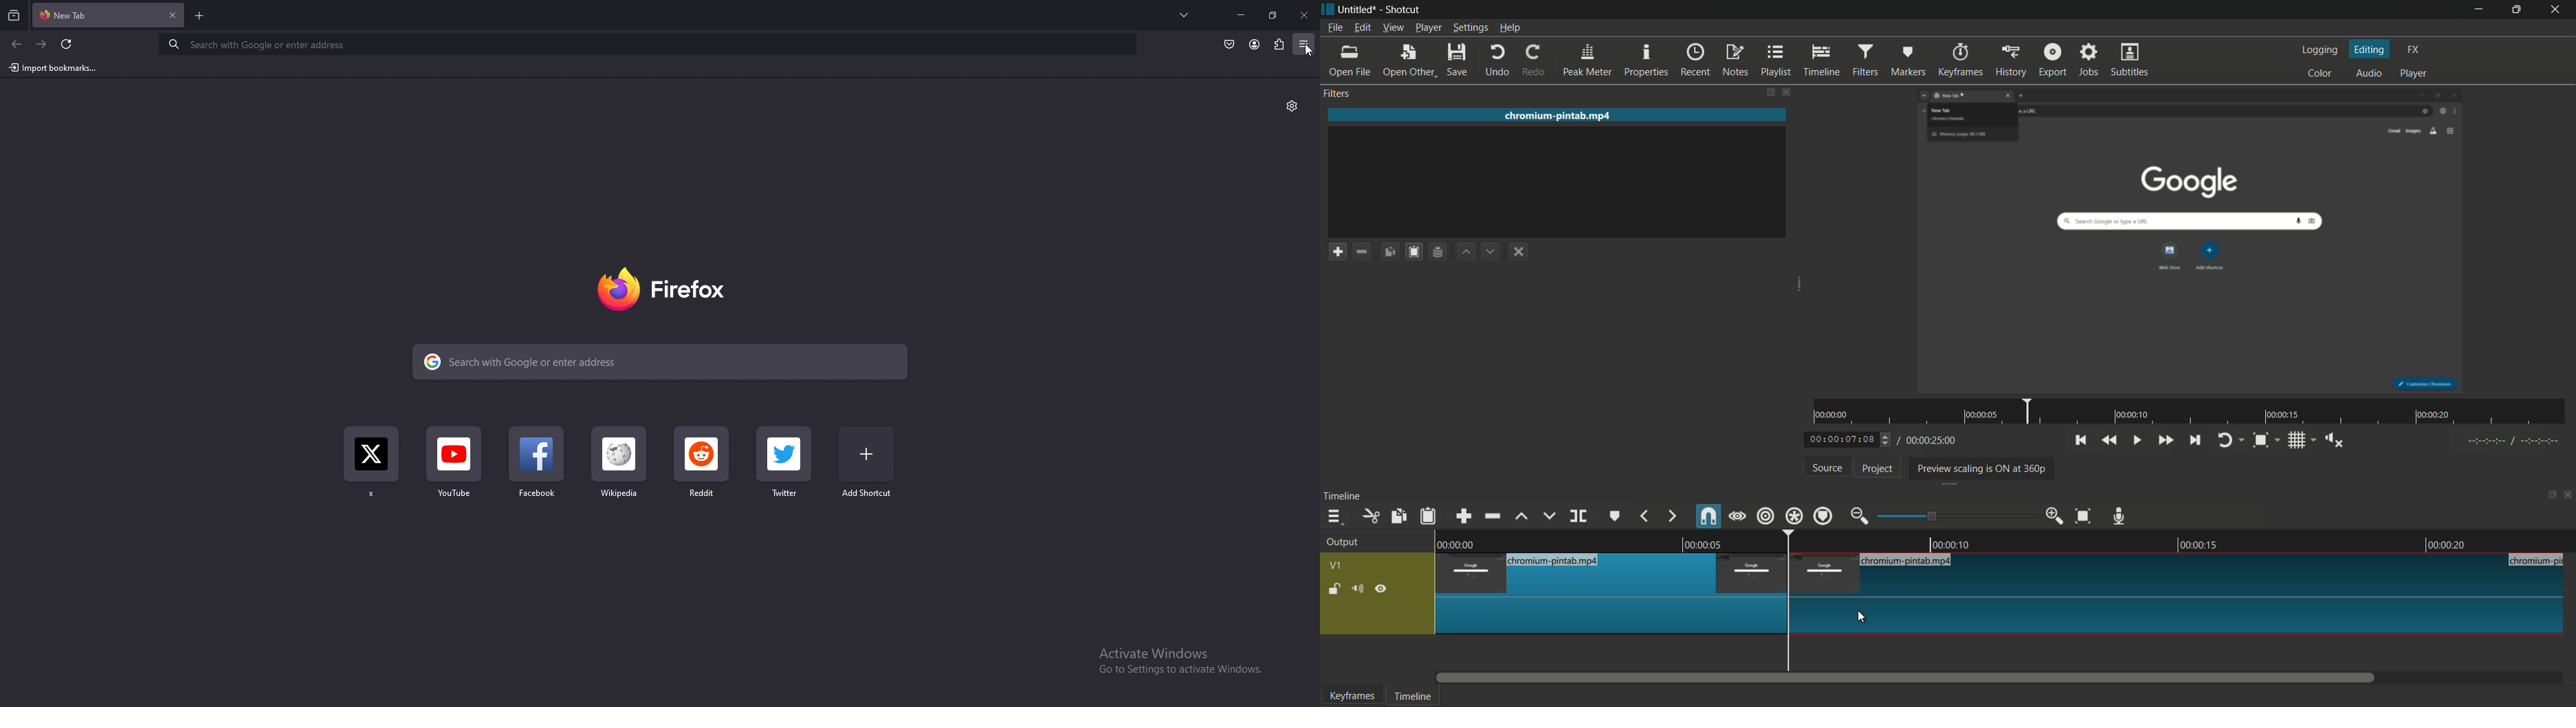 The image size is (2576, 728). Describe the element at coordinates (1498, 61) in the screenshot. I see `undo` at that location.